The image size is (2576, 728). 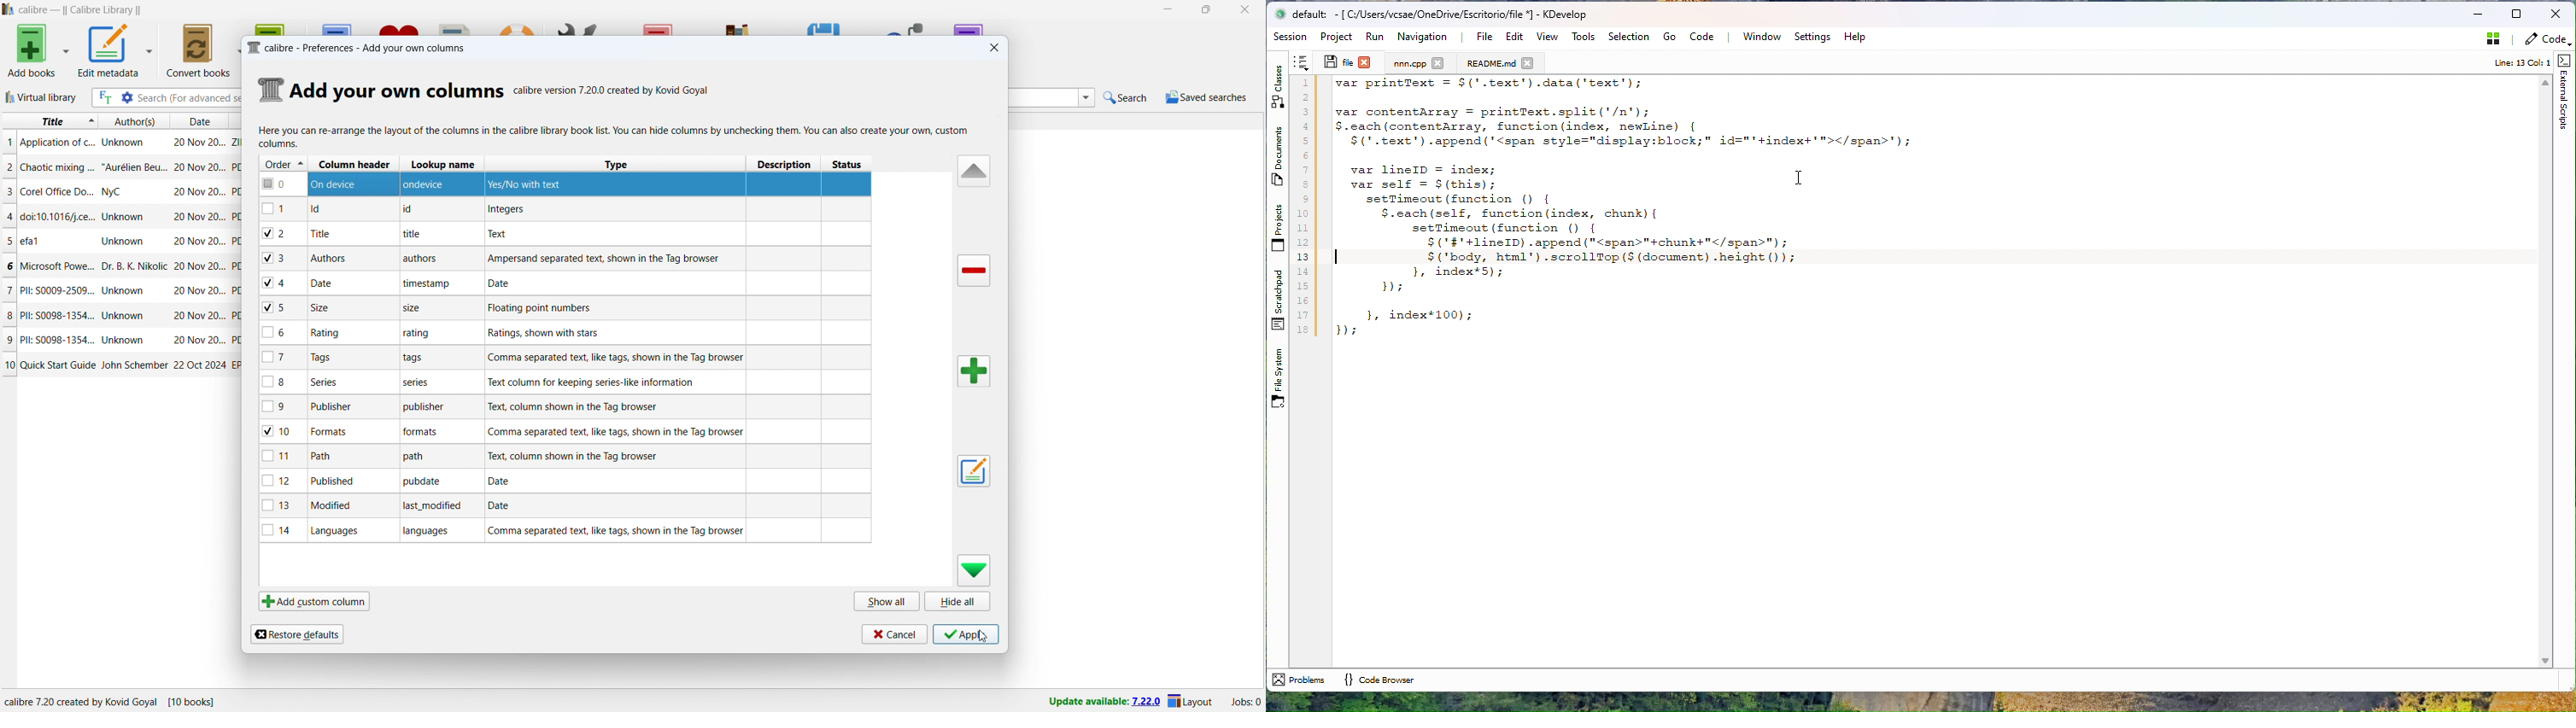 What do you see at coordinates (334, 431) in the screenshot?
I see `formats` at bounding box center [334, 431].